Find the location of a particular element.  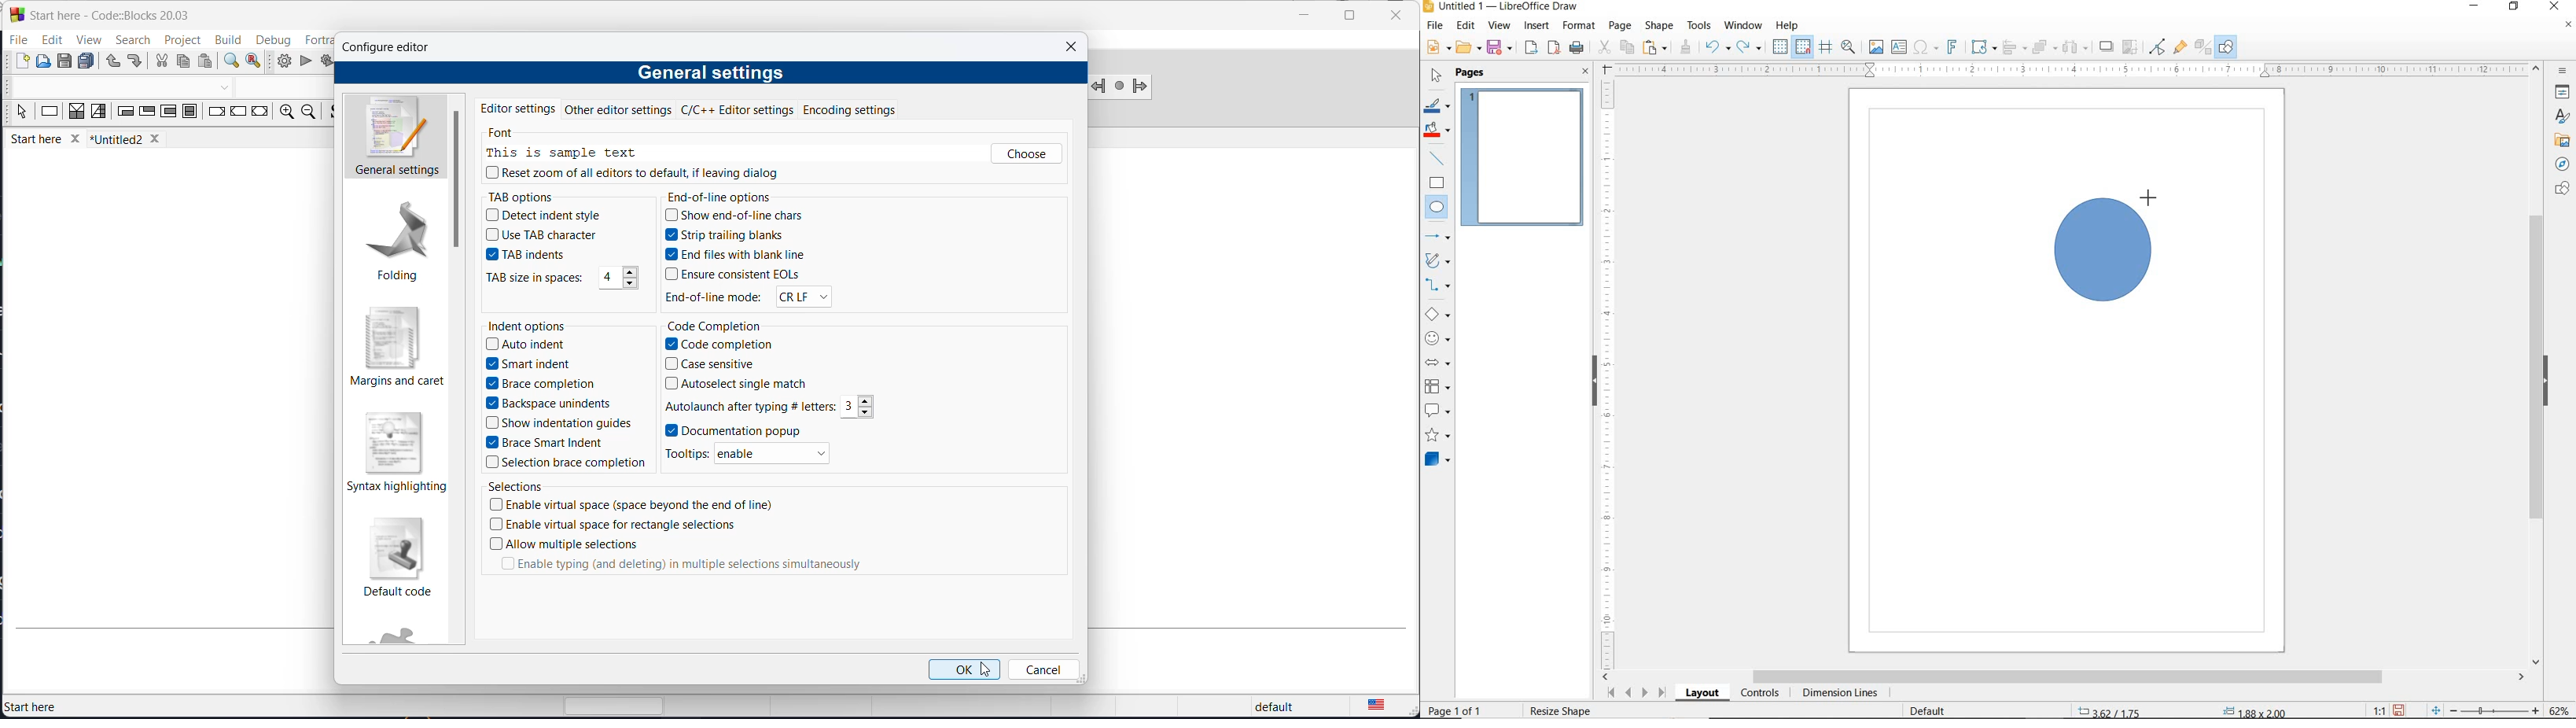

folding is located at coordinates (396, 243).